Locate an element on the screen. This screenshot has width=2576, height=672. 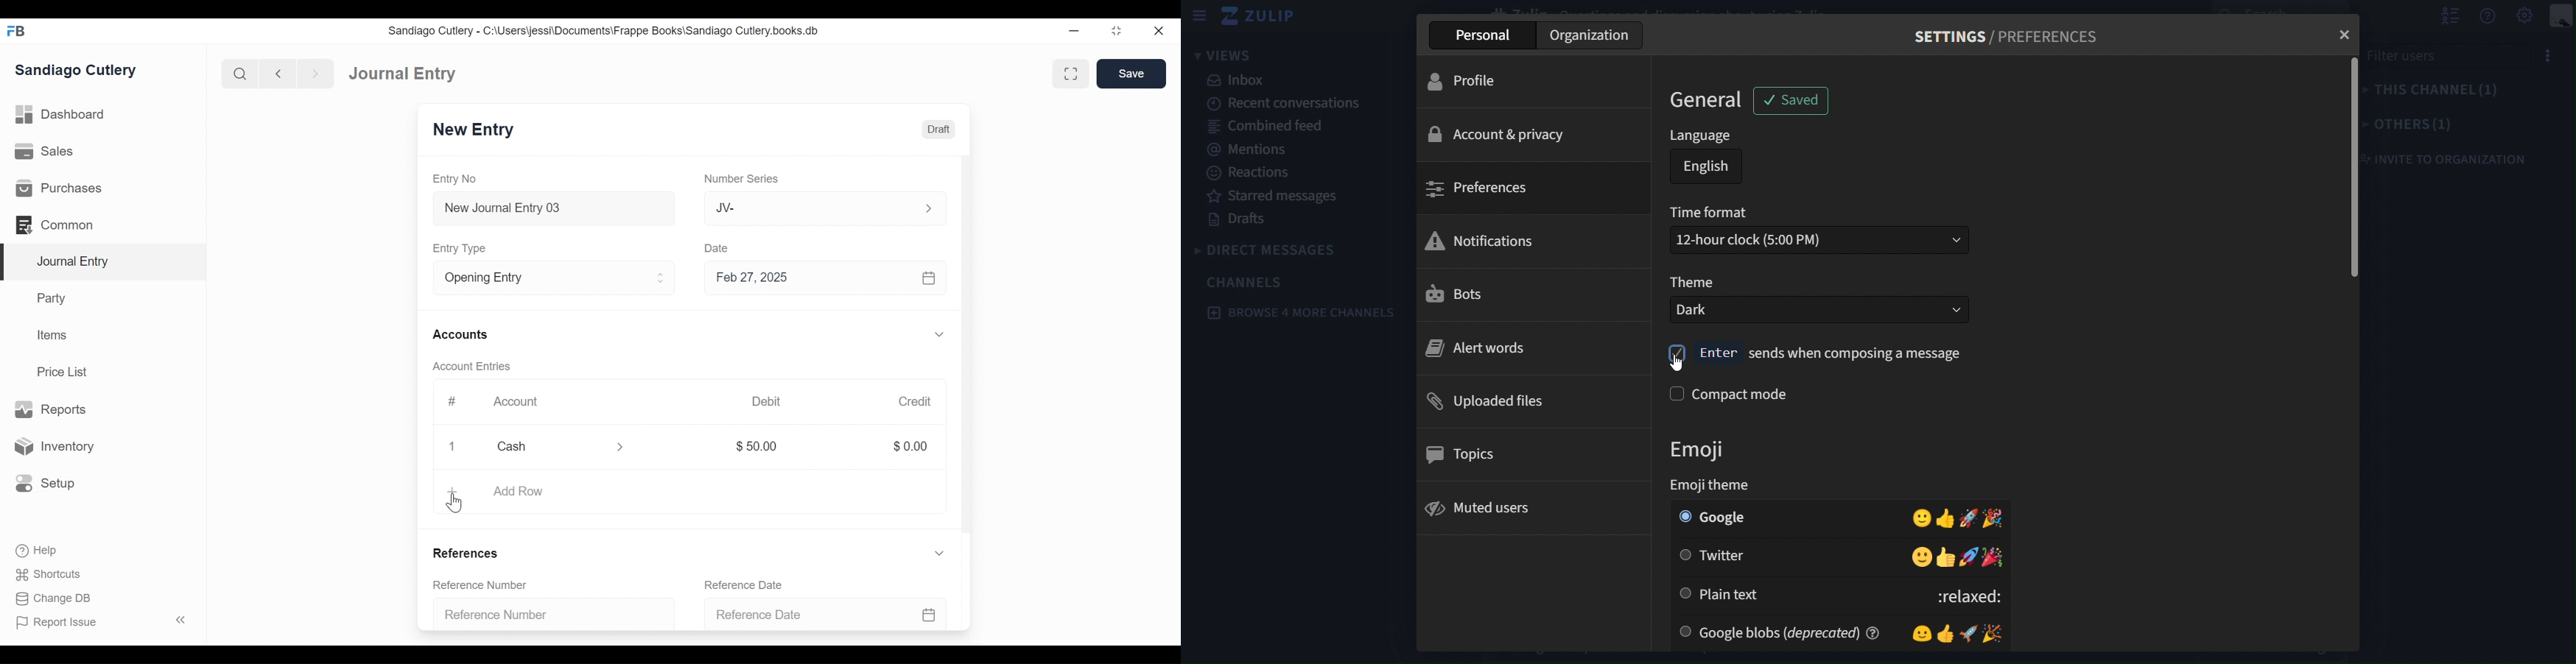
Sandiago Cutlery - C:\Users\jessi\Documents\Frappe Books\Sandiago Cutlery.books.db is located at coordinates (604, 30).